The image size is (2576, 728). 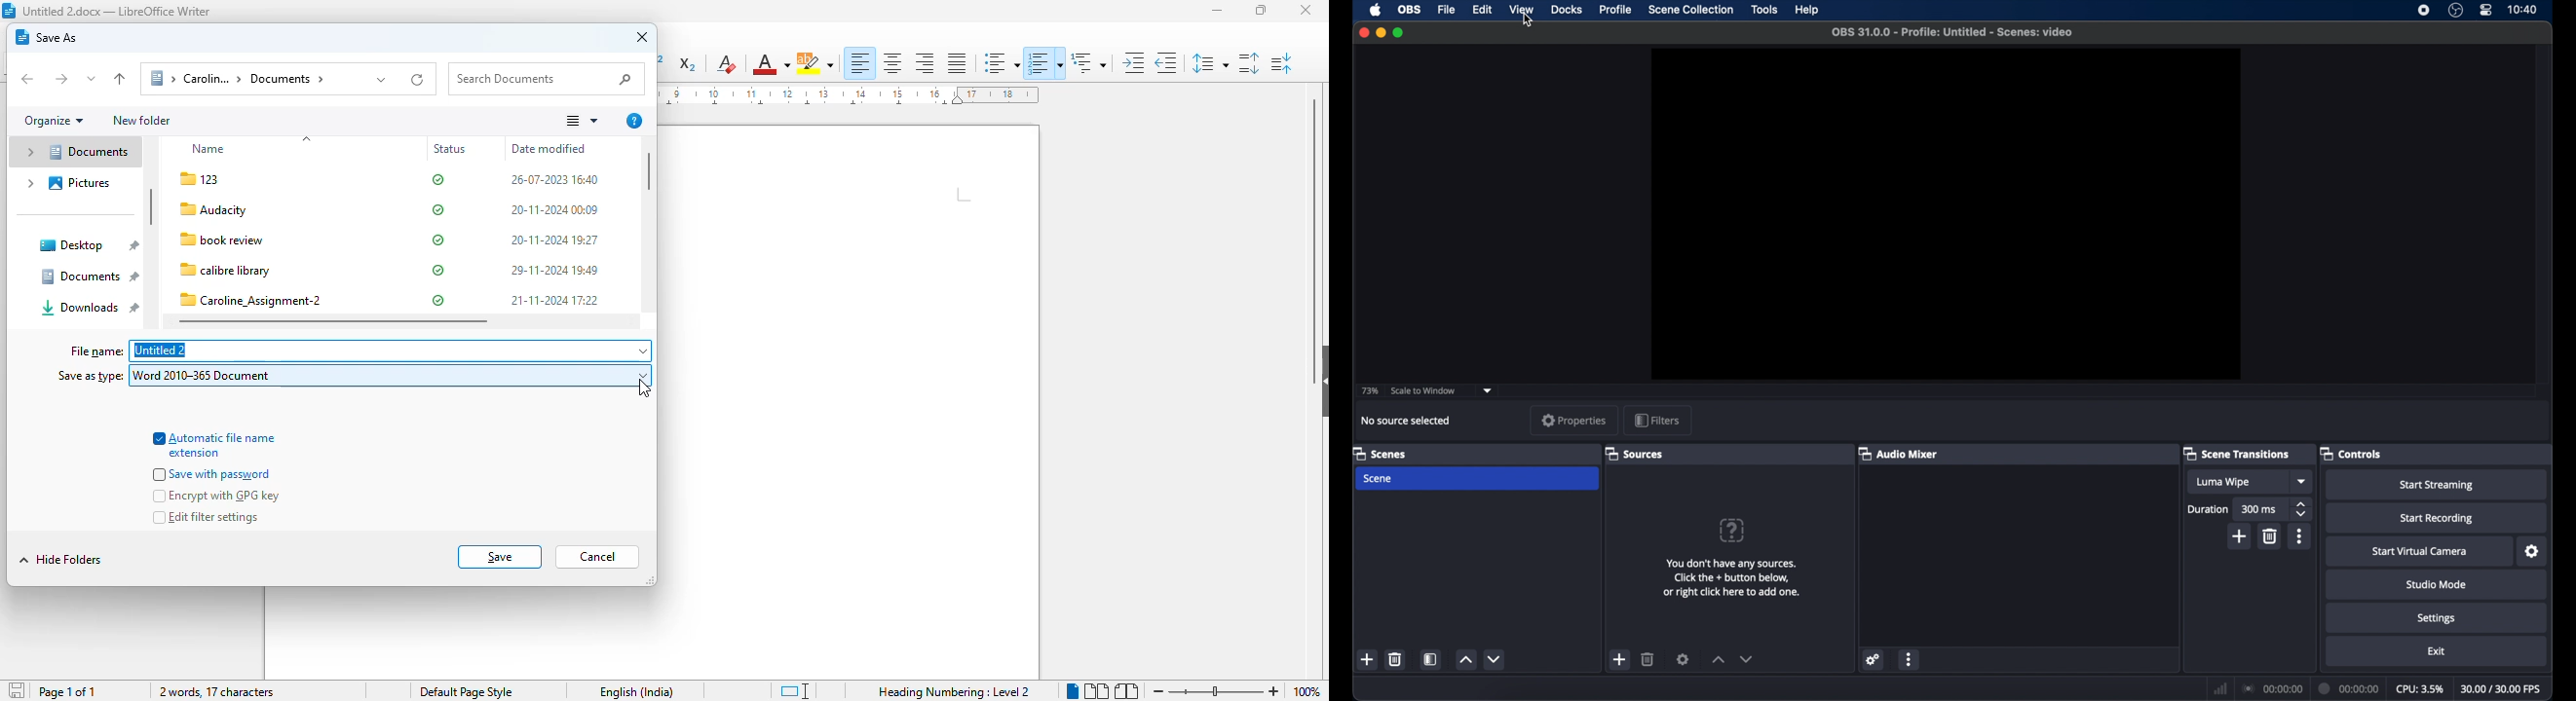 I want to click on sources, so click(x=1635, y=453).